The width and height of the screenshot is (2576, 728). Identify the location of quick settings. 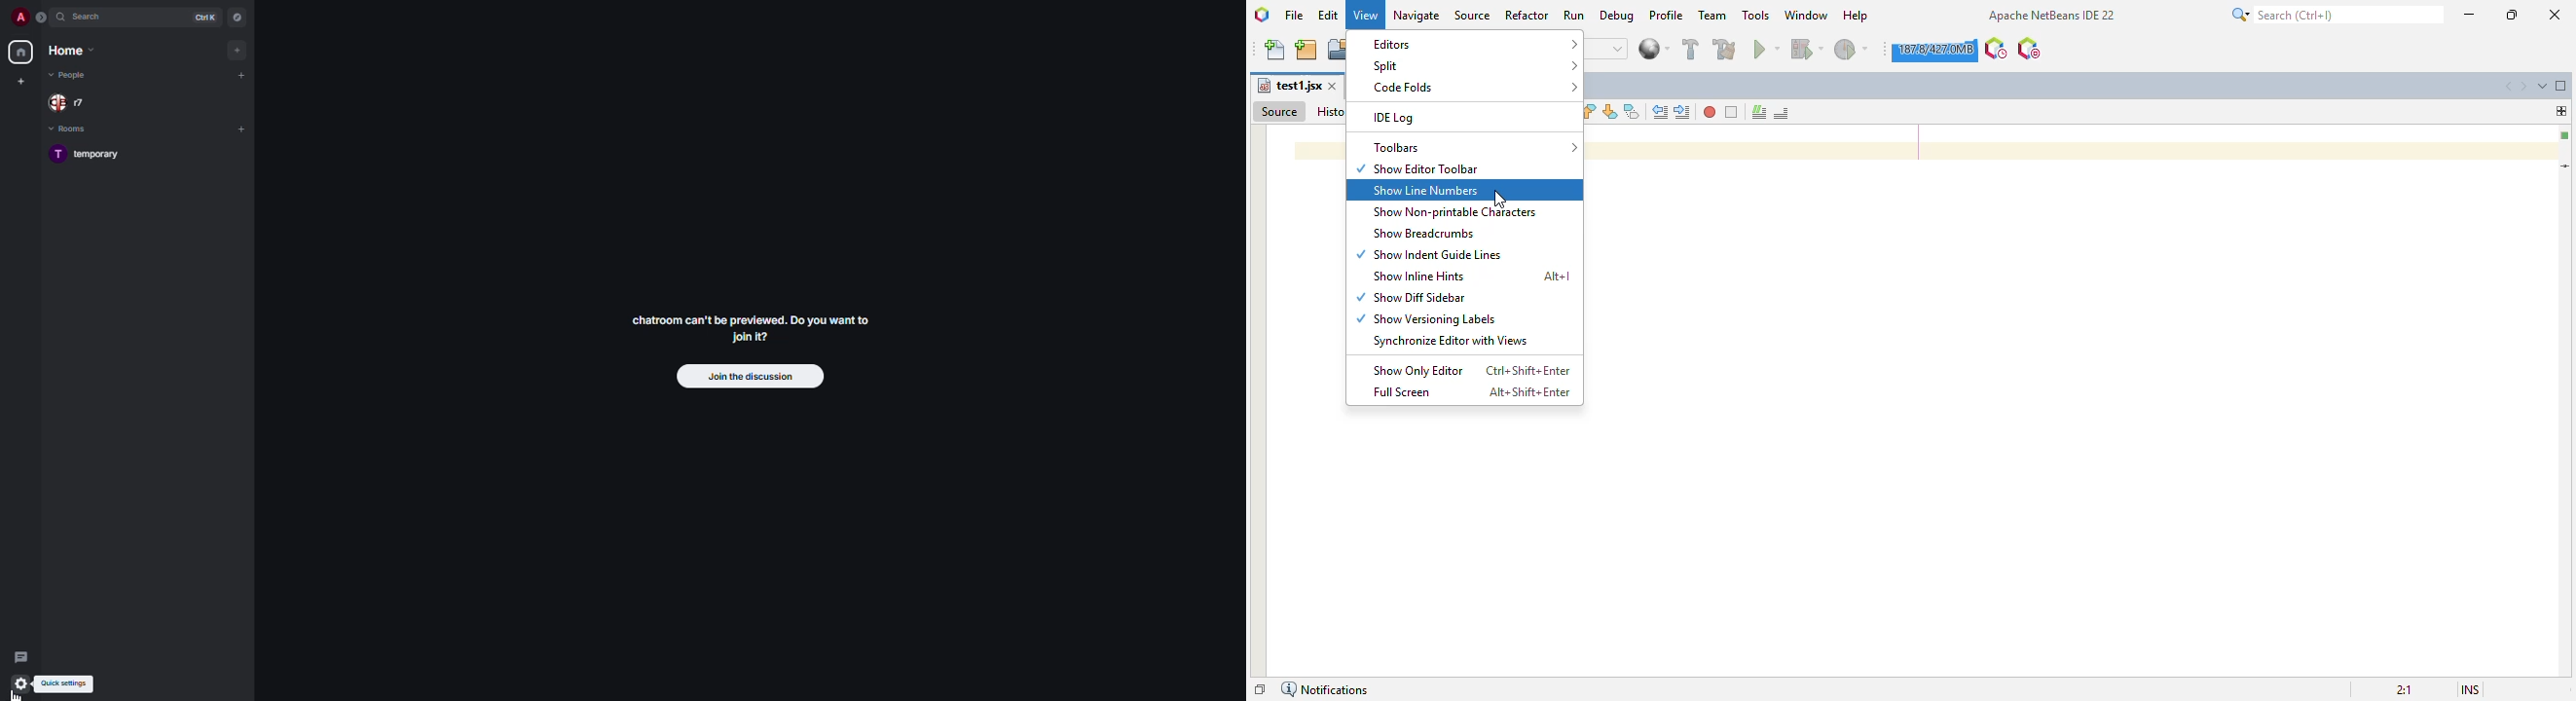
(21, 685).